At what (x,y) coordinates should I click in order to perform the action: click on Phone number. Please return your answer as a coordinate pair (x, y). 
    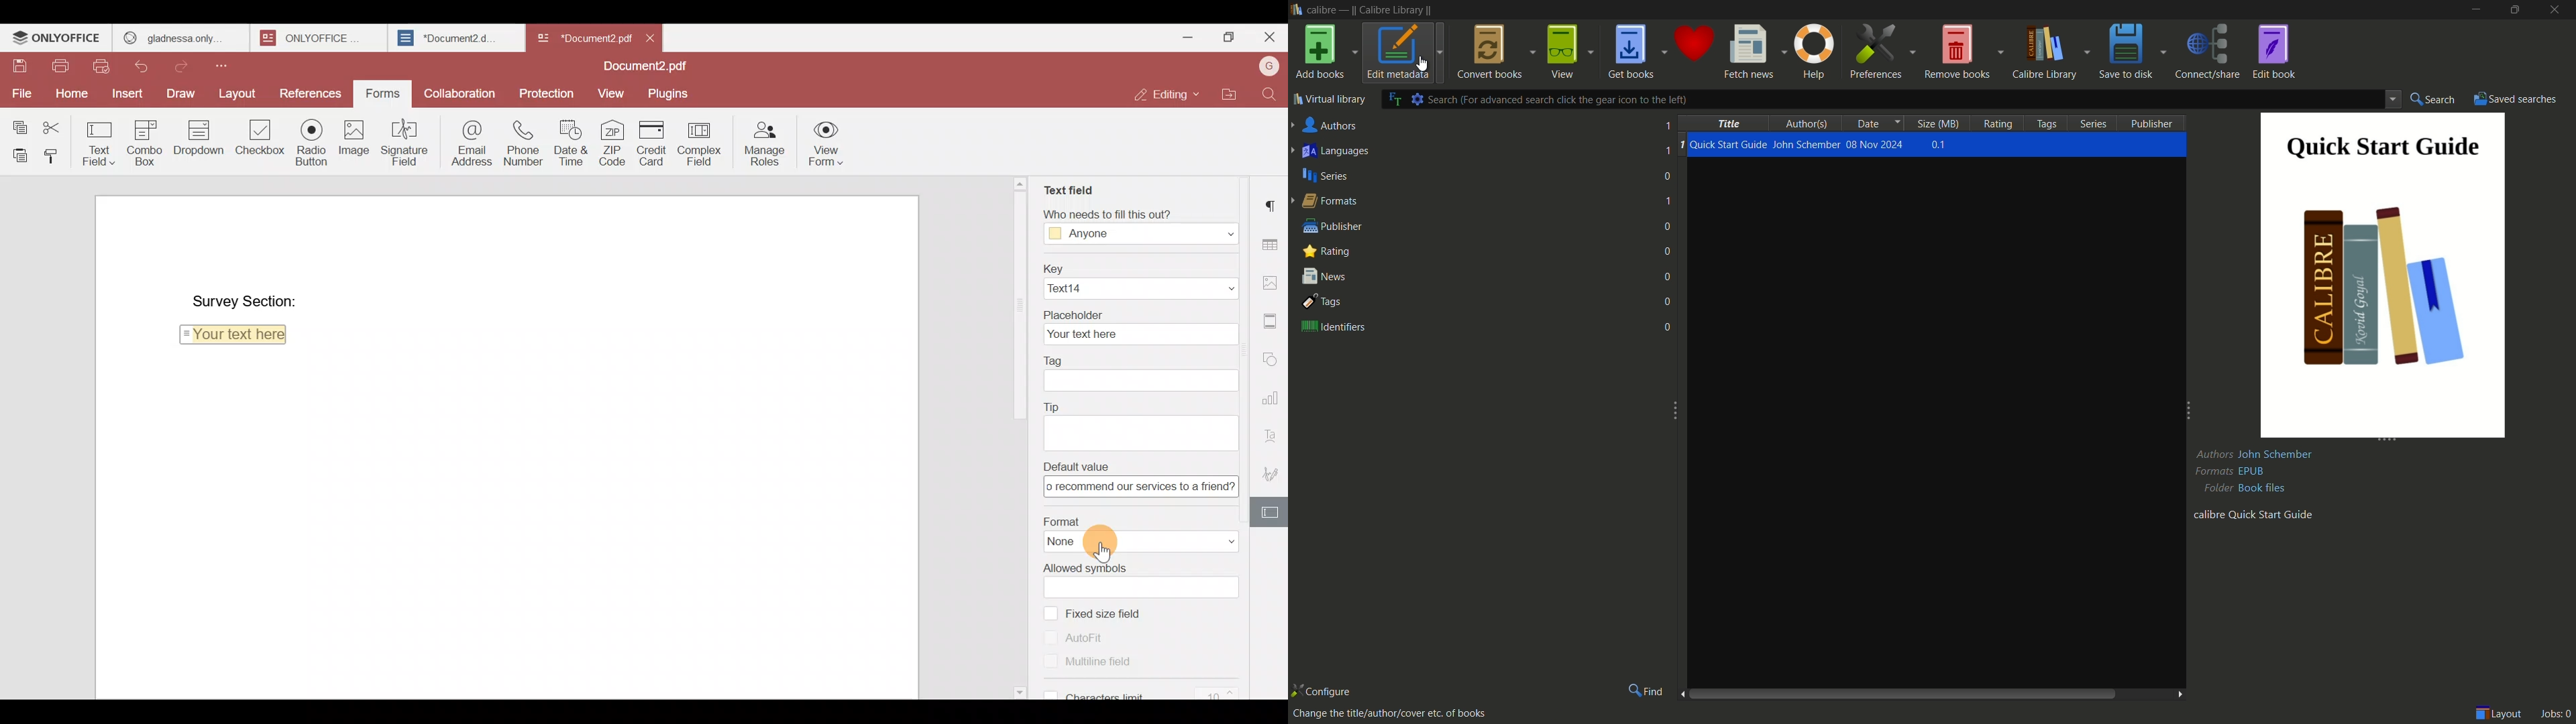
    Looking at the image, I should click on (525, 142).